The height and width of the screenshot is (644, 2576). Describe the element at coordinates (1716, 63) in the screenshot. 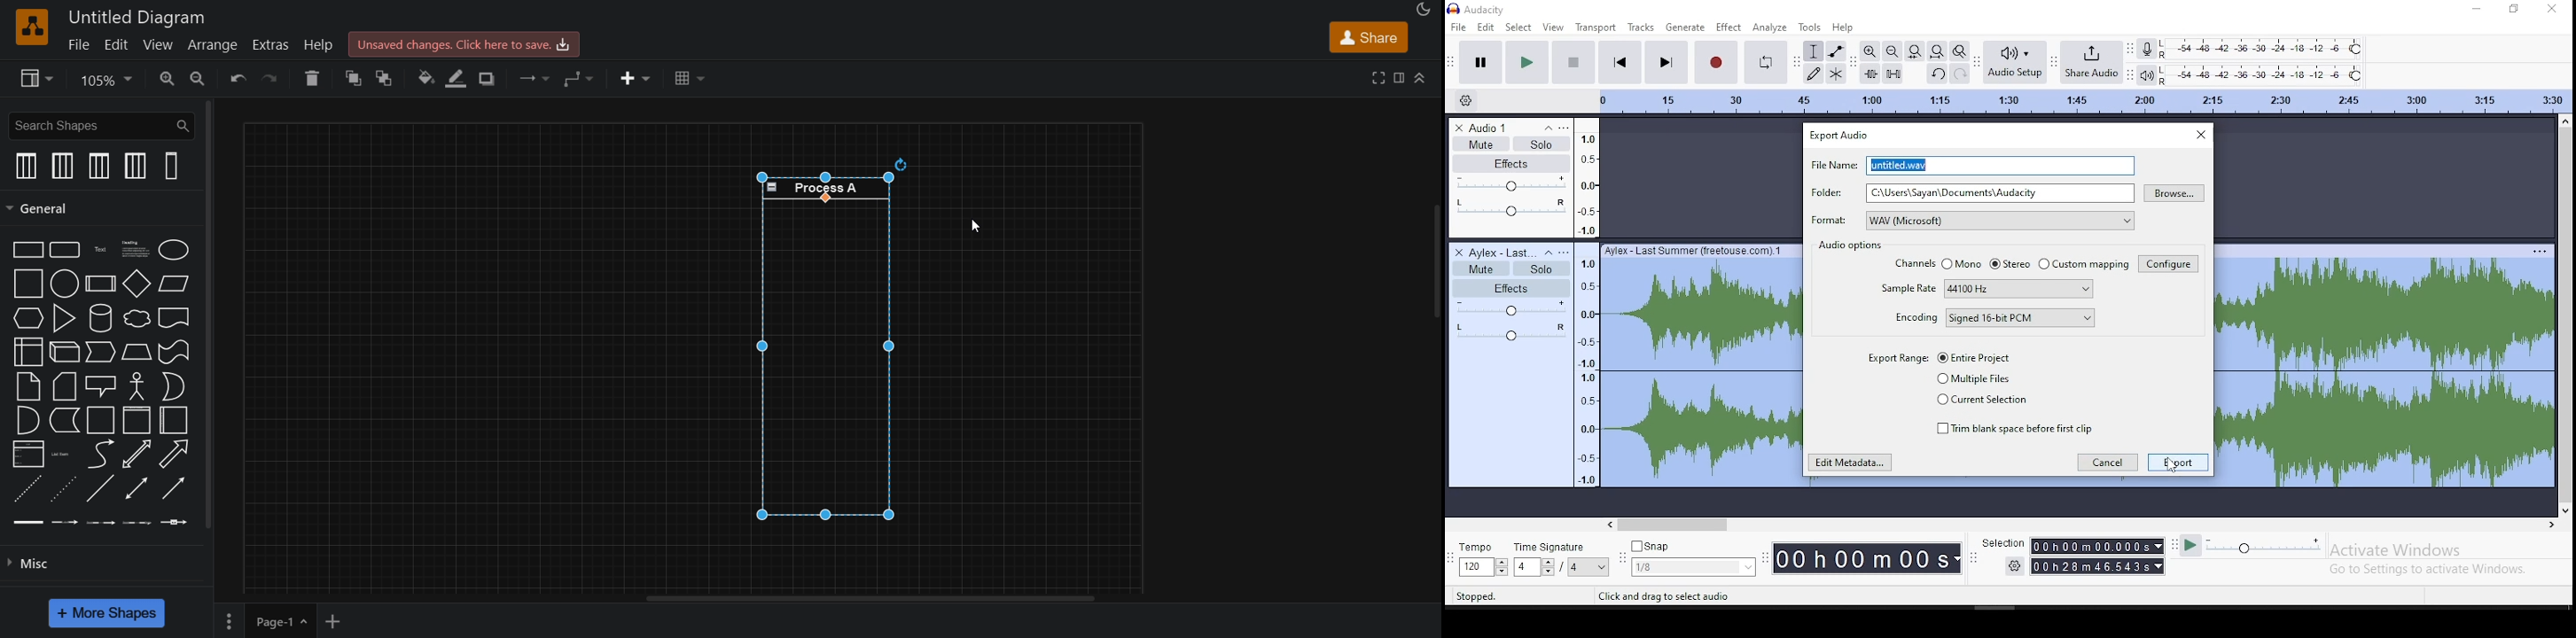

I see `record` at that location.